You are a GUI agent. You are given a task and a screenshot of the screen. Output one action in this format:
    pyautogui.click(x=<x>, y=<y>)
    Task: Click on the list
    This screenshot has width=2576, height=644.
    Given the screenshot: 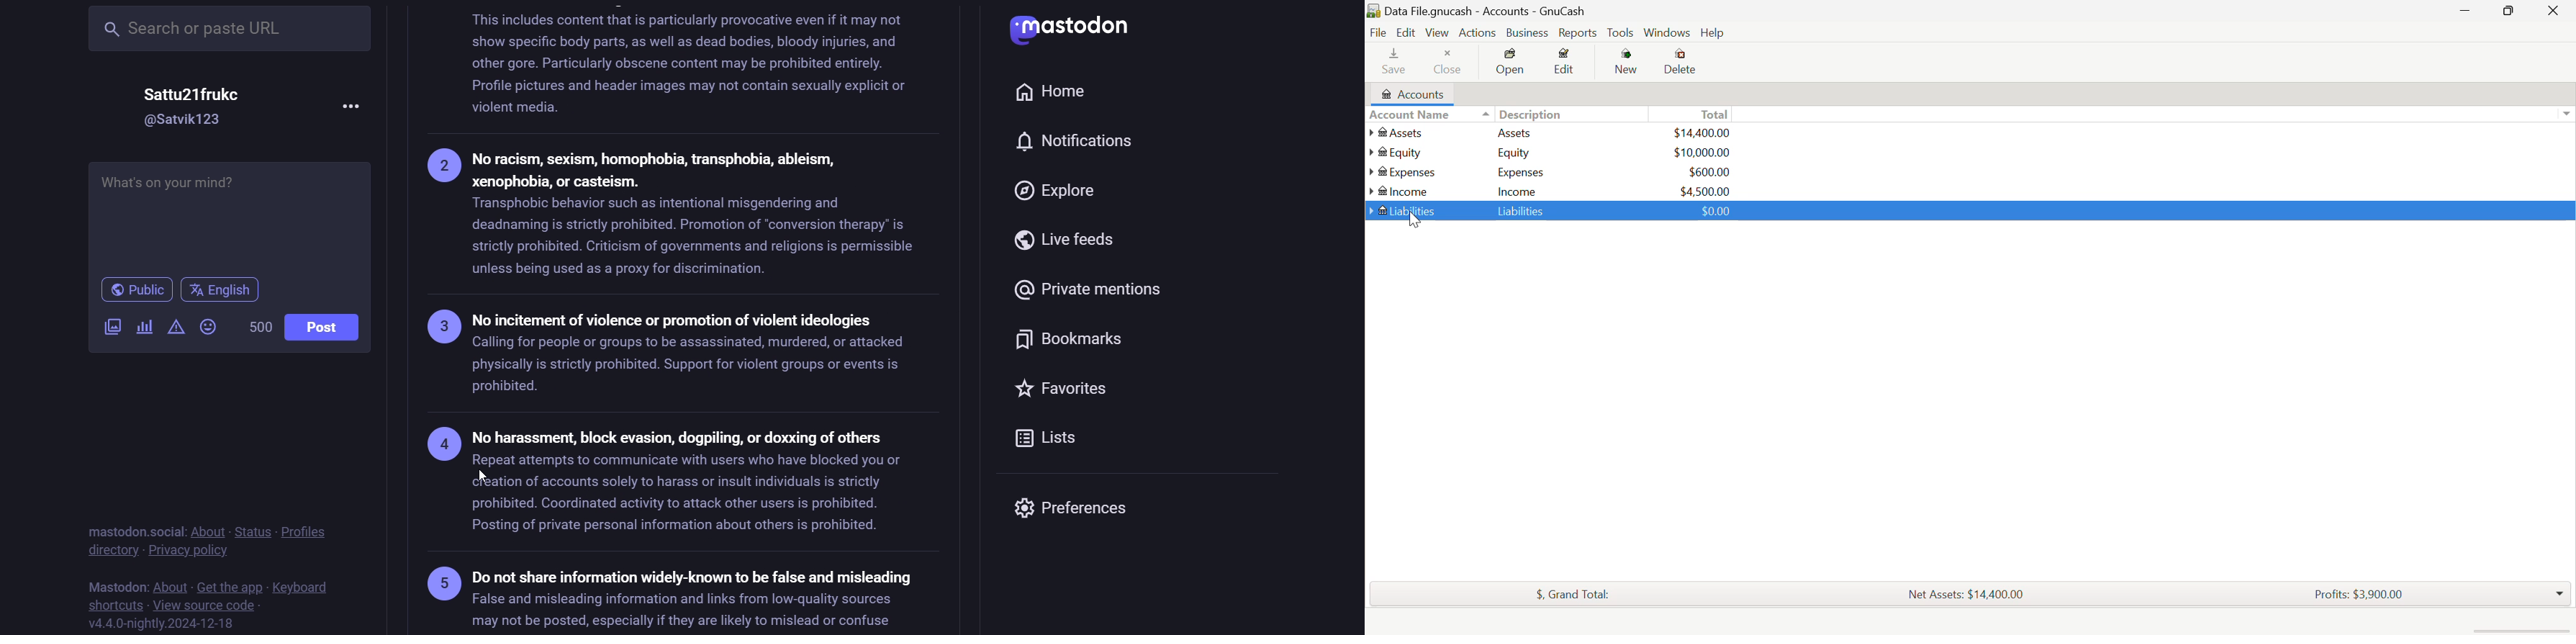 What is the action you would take?
    pyautogui.click(x=1057, y=442)
    